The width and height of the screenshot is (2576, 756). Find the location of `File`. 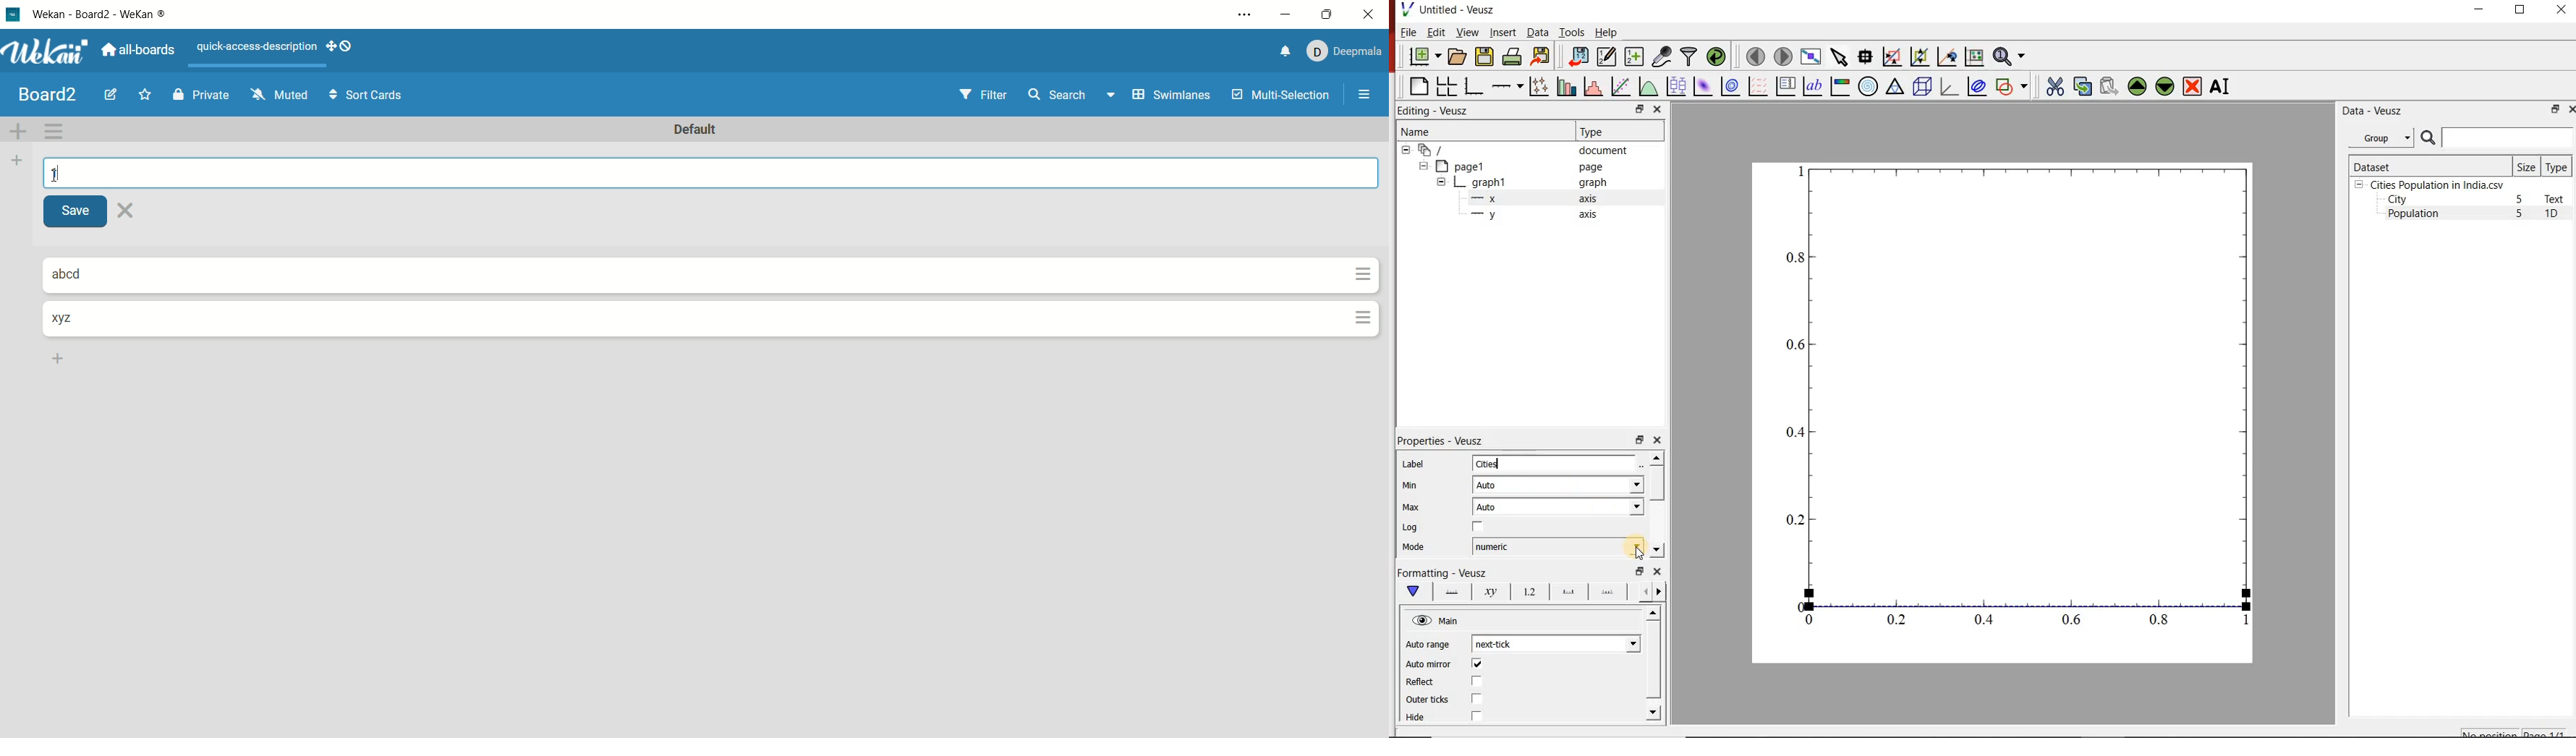

File is located at coordinates (1409, 32).